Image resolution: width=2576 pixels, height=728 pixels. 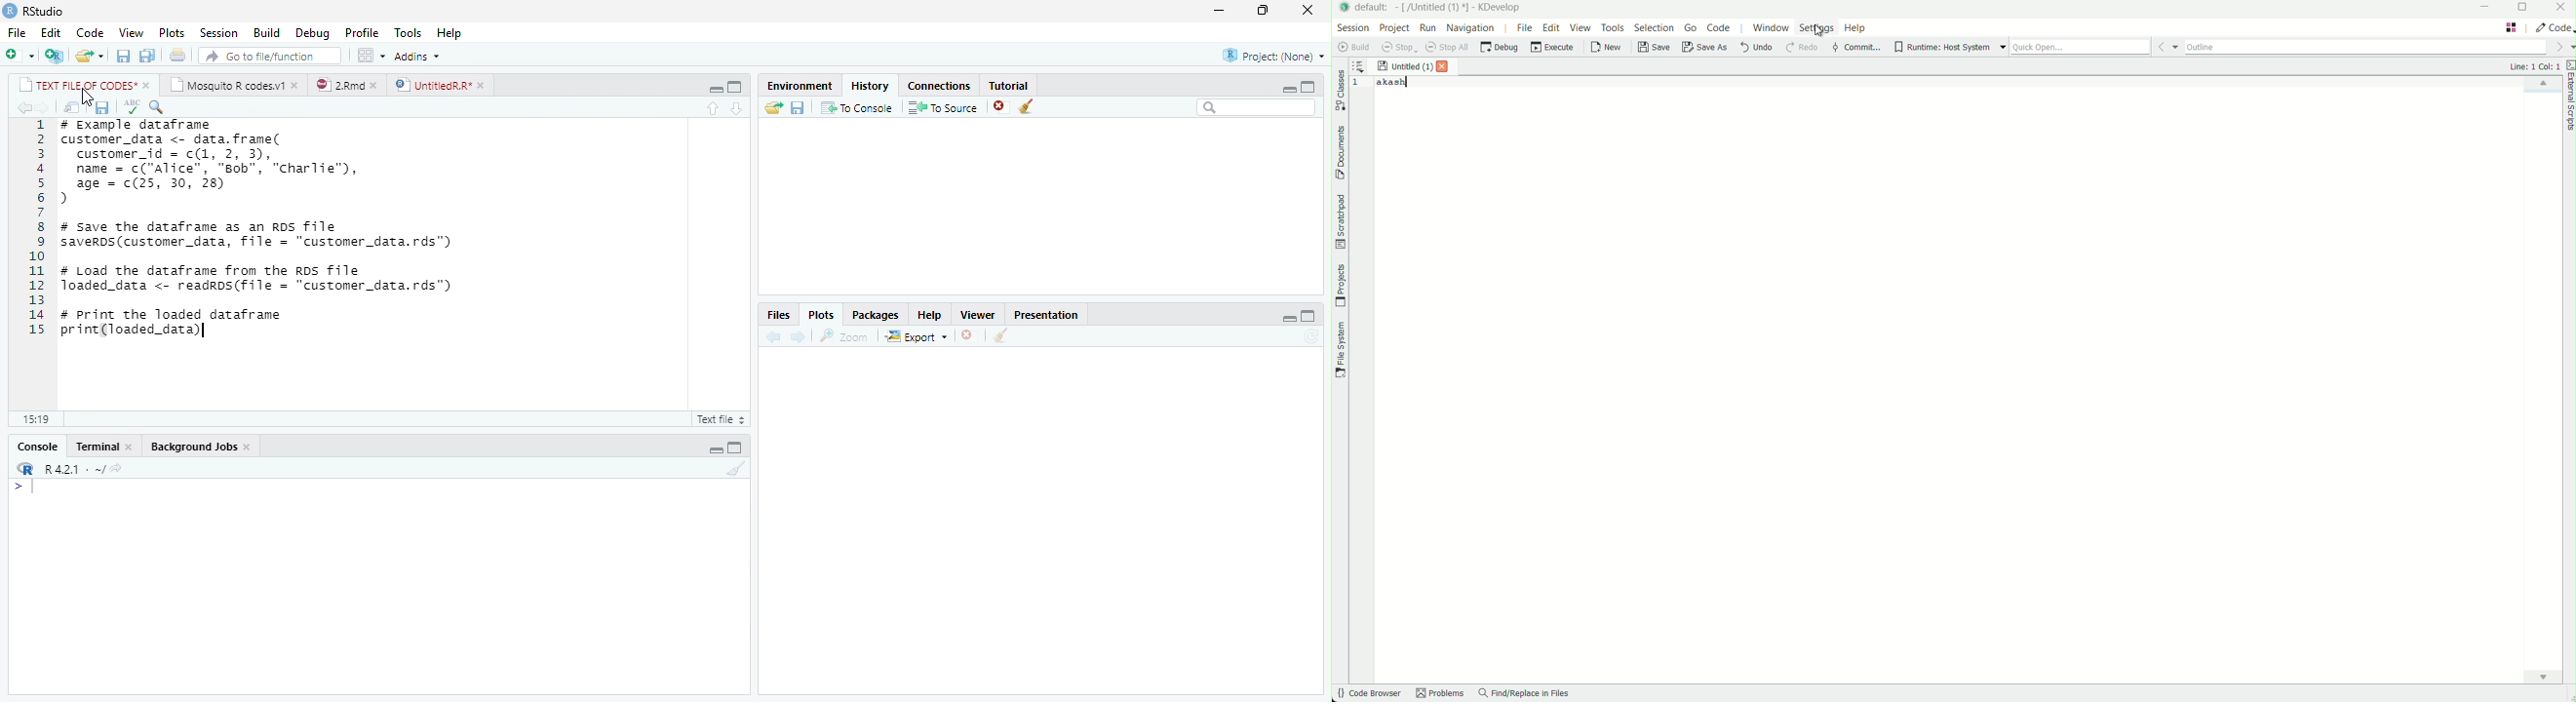 What do you see at coordinates (1257, 107) in the screenshot?
I see `search` at bounding box center [1257, 107].